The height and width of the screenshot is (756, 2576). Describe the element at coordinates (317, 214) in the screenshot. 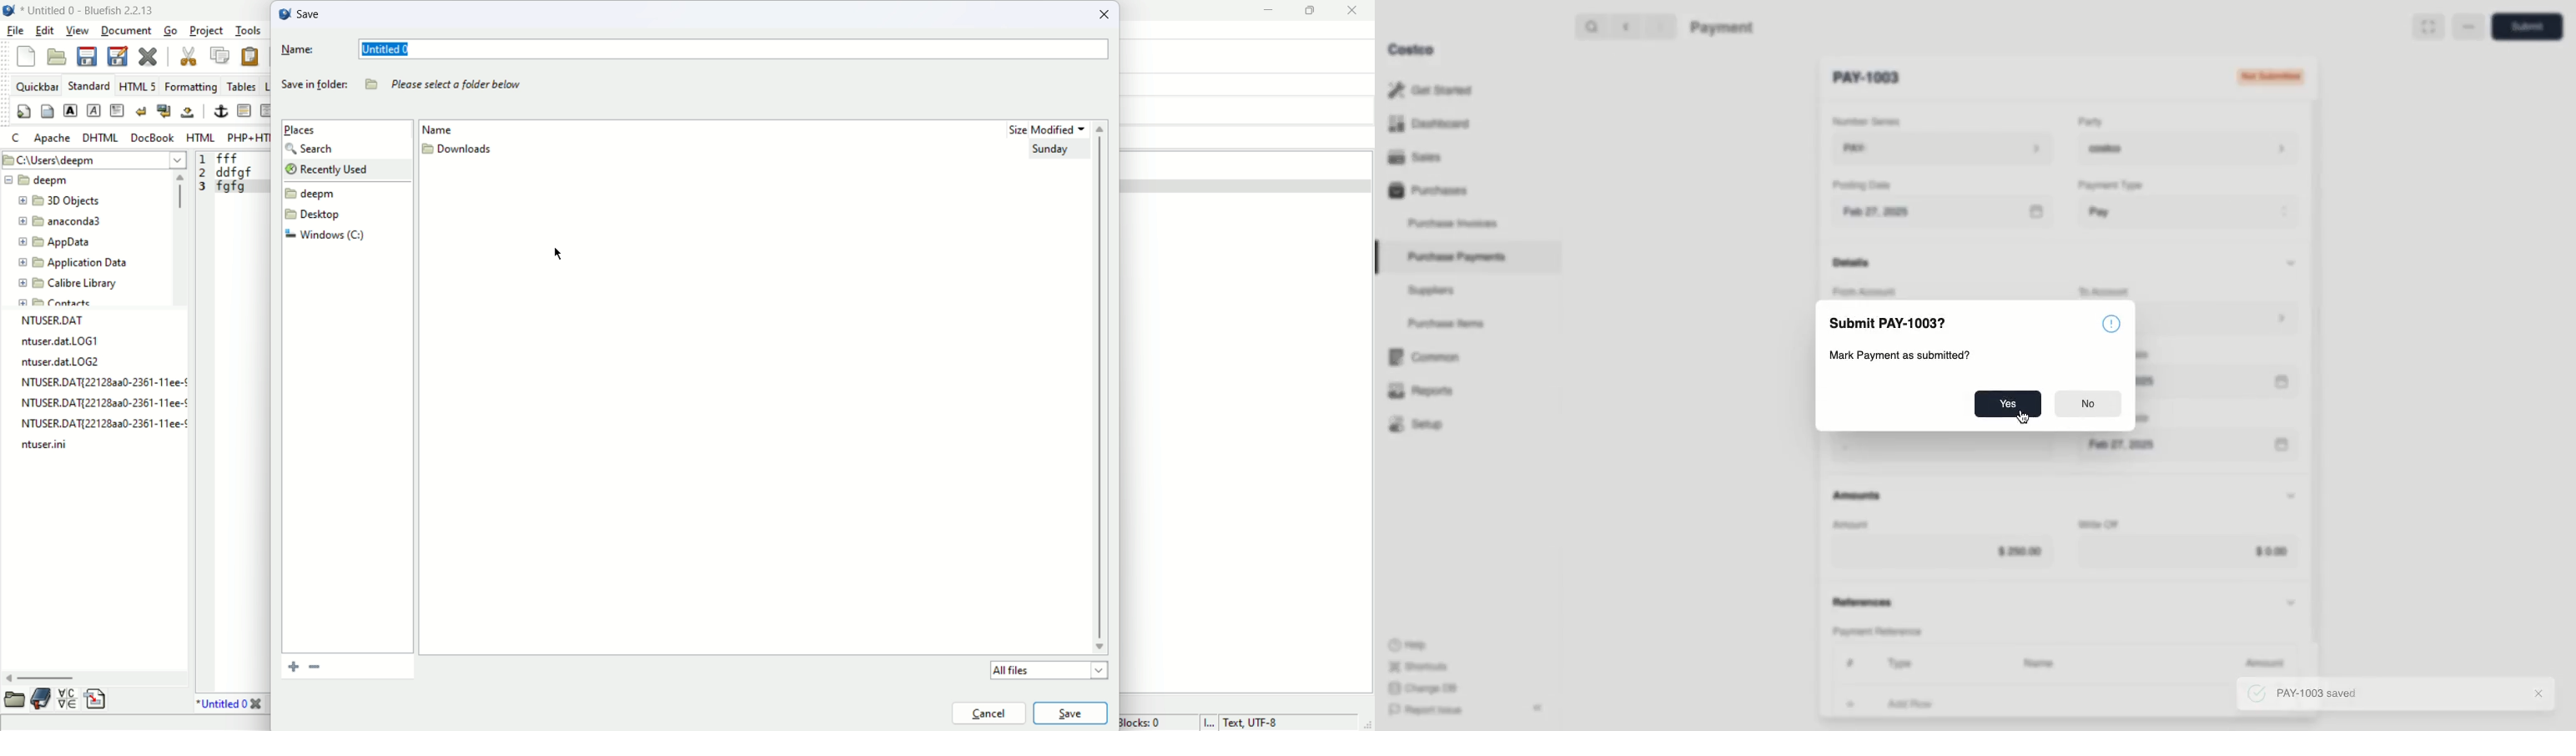

I see `desktop` at that location.